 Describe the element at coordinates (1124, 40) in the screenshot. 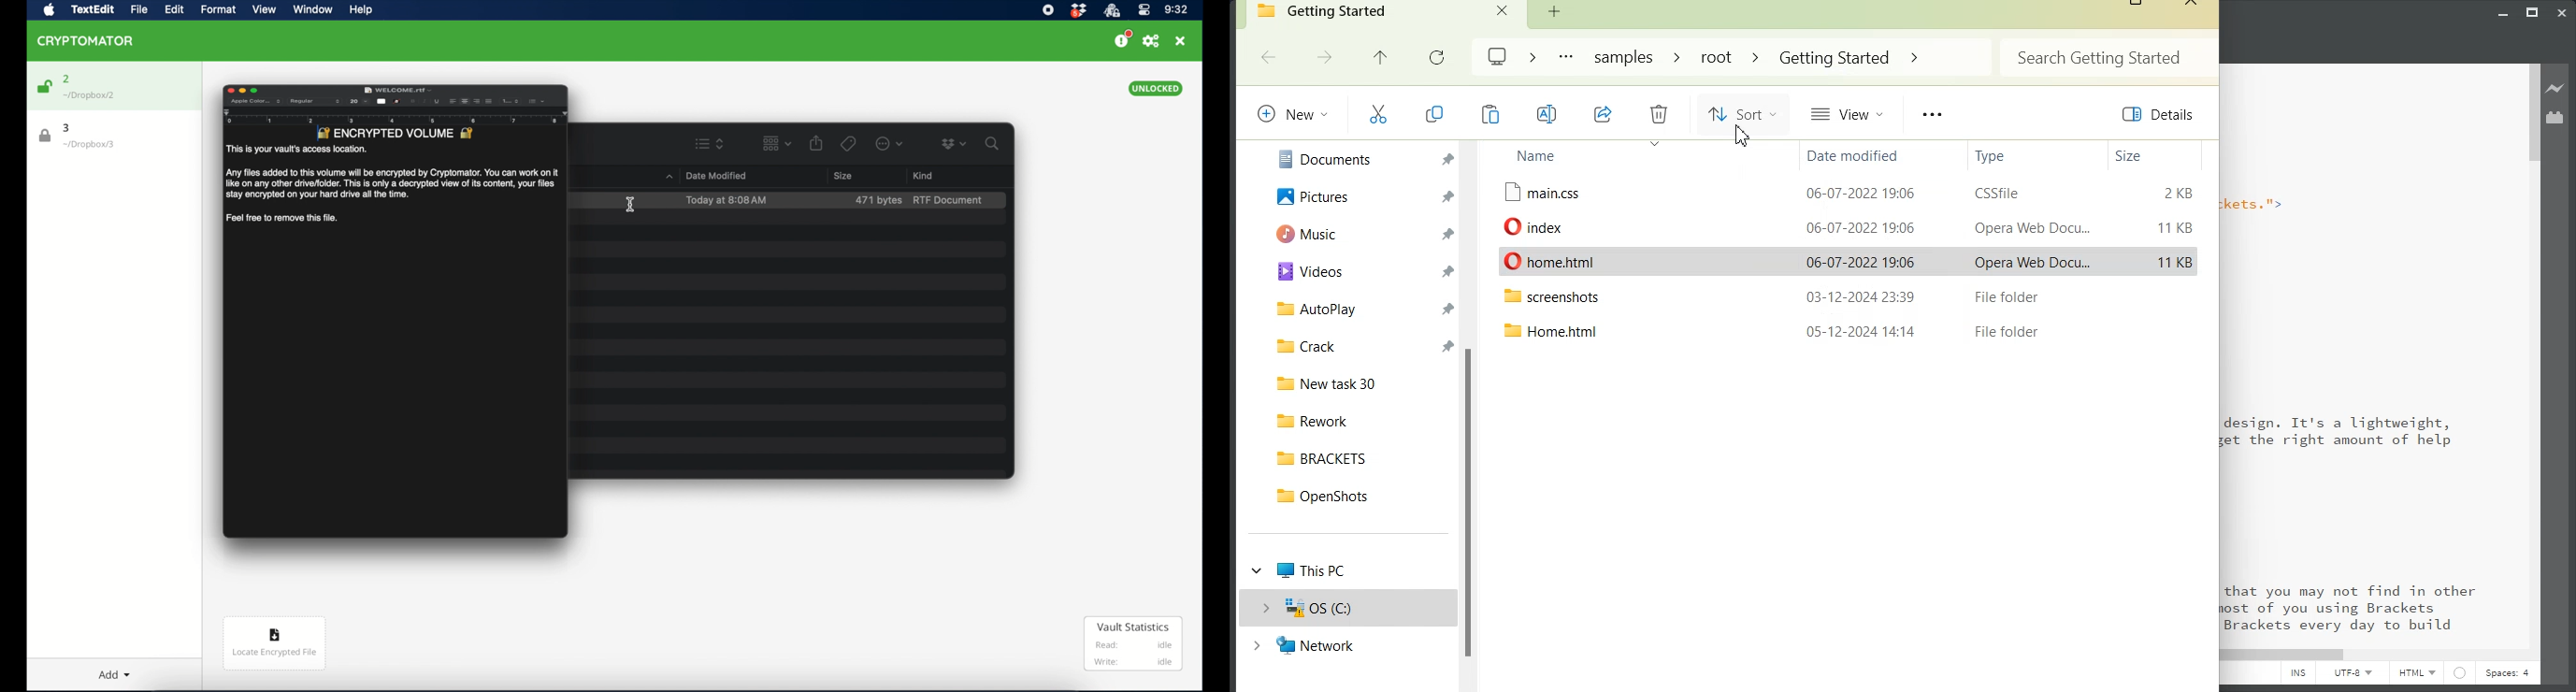

I see `support us` at that location.